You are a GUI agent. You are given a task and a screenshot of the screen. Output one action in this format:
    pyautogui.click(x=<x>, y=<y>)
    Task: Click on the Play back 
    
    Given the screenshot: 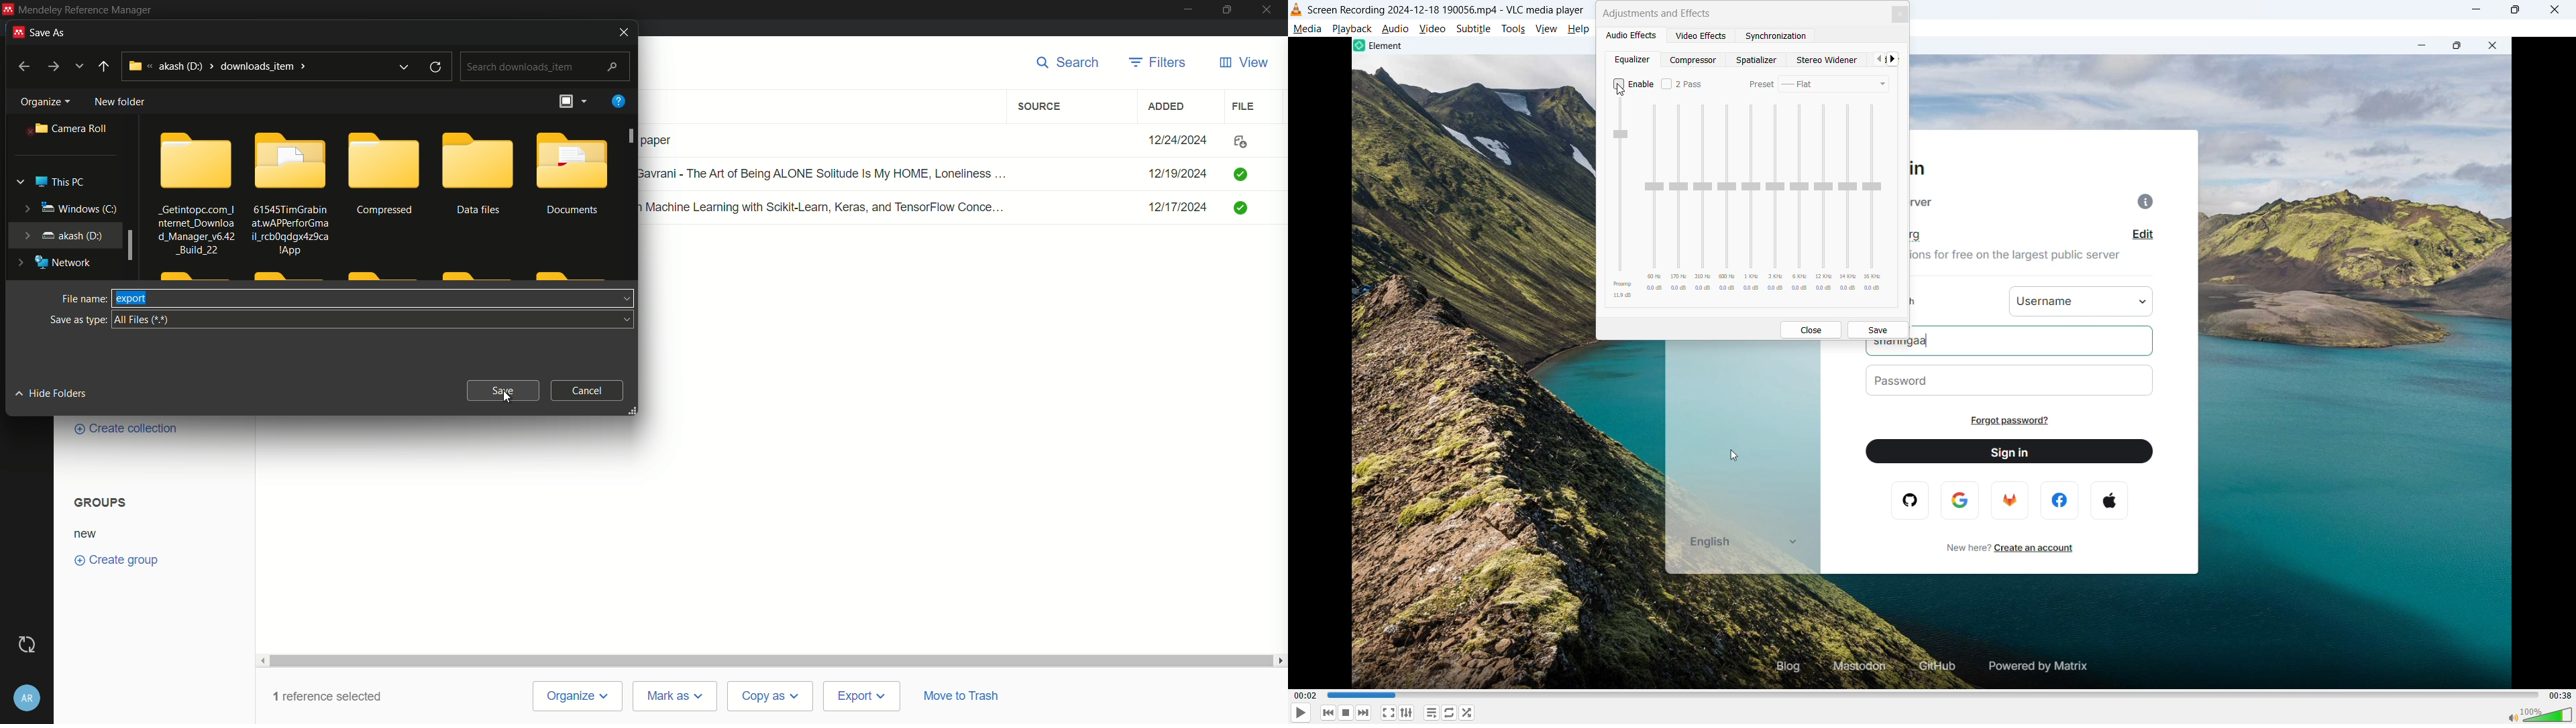 What is the action you would take?
    pyautogui.click(x=1352, y=29)
    